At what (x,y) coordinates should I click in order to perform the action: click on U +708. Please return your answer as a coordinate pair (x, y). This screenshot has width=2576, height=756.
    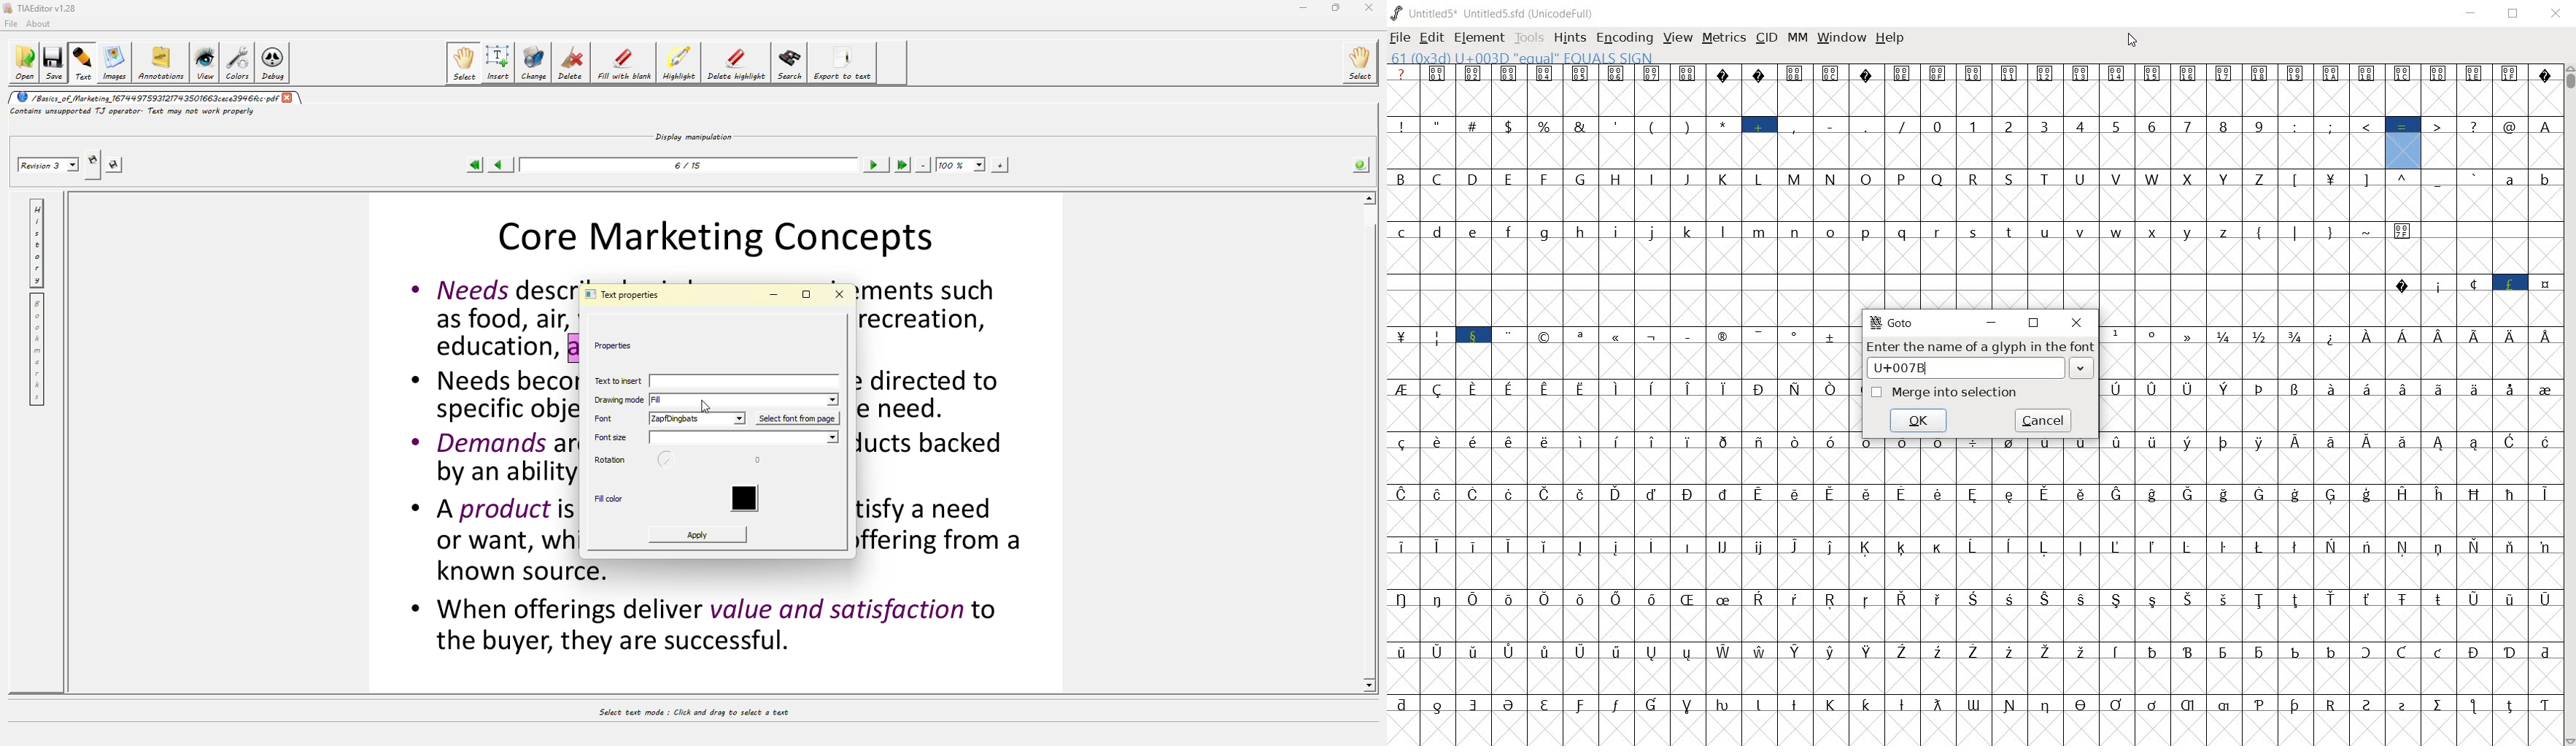
    Looking at the image, I should click on (1985, 369).